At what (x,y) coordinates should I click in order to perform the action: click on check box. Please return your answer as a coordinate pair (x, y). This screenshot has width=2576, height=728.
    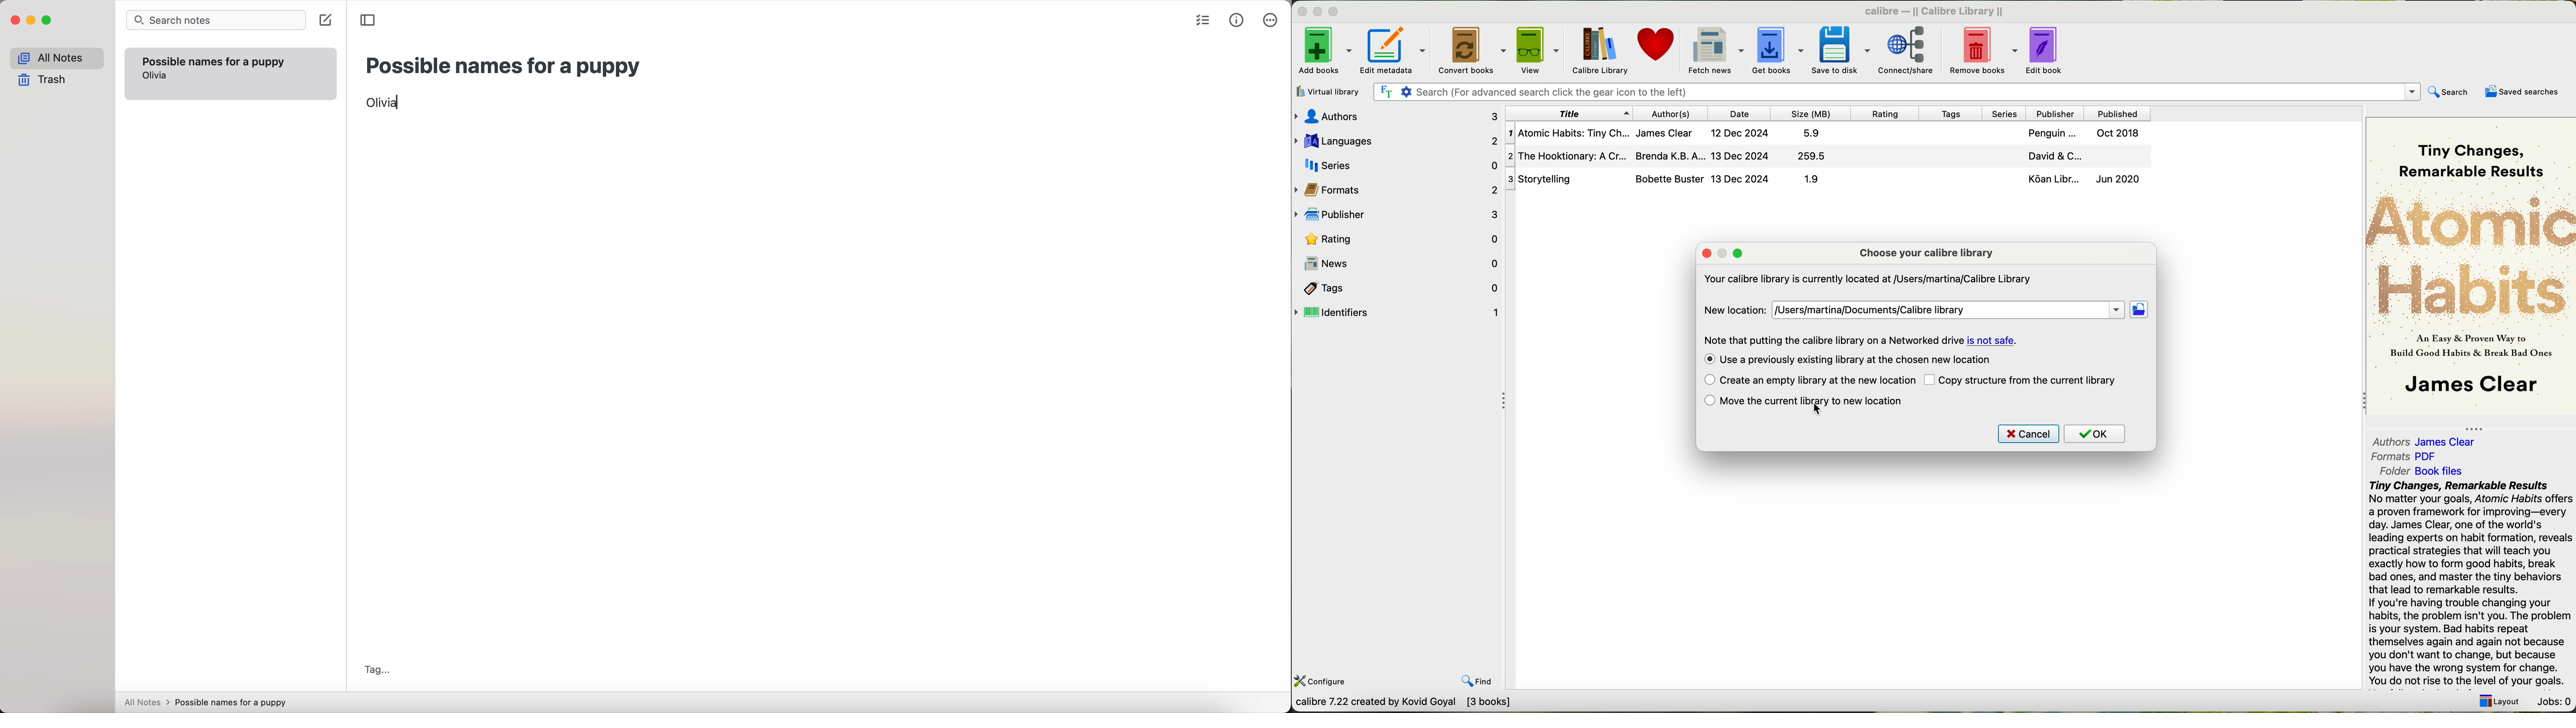
    Looking at the image, I should click on (1707, 360).